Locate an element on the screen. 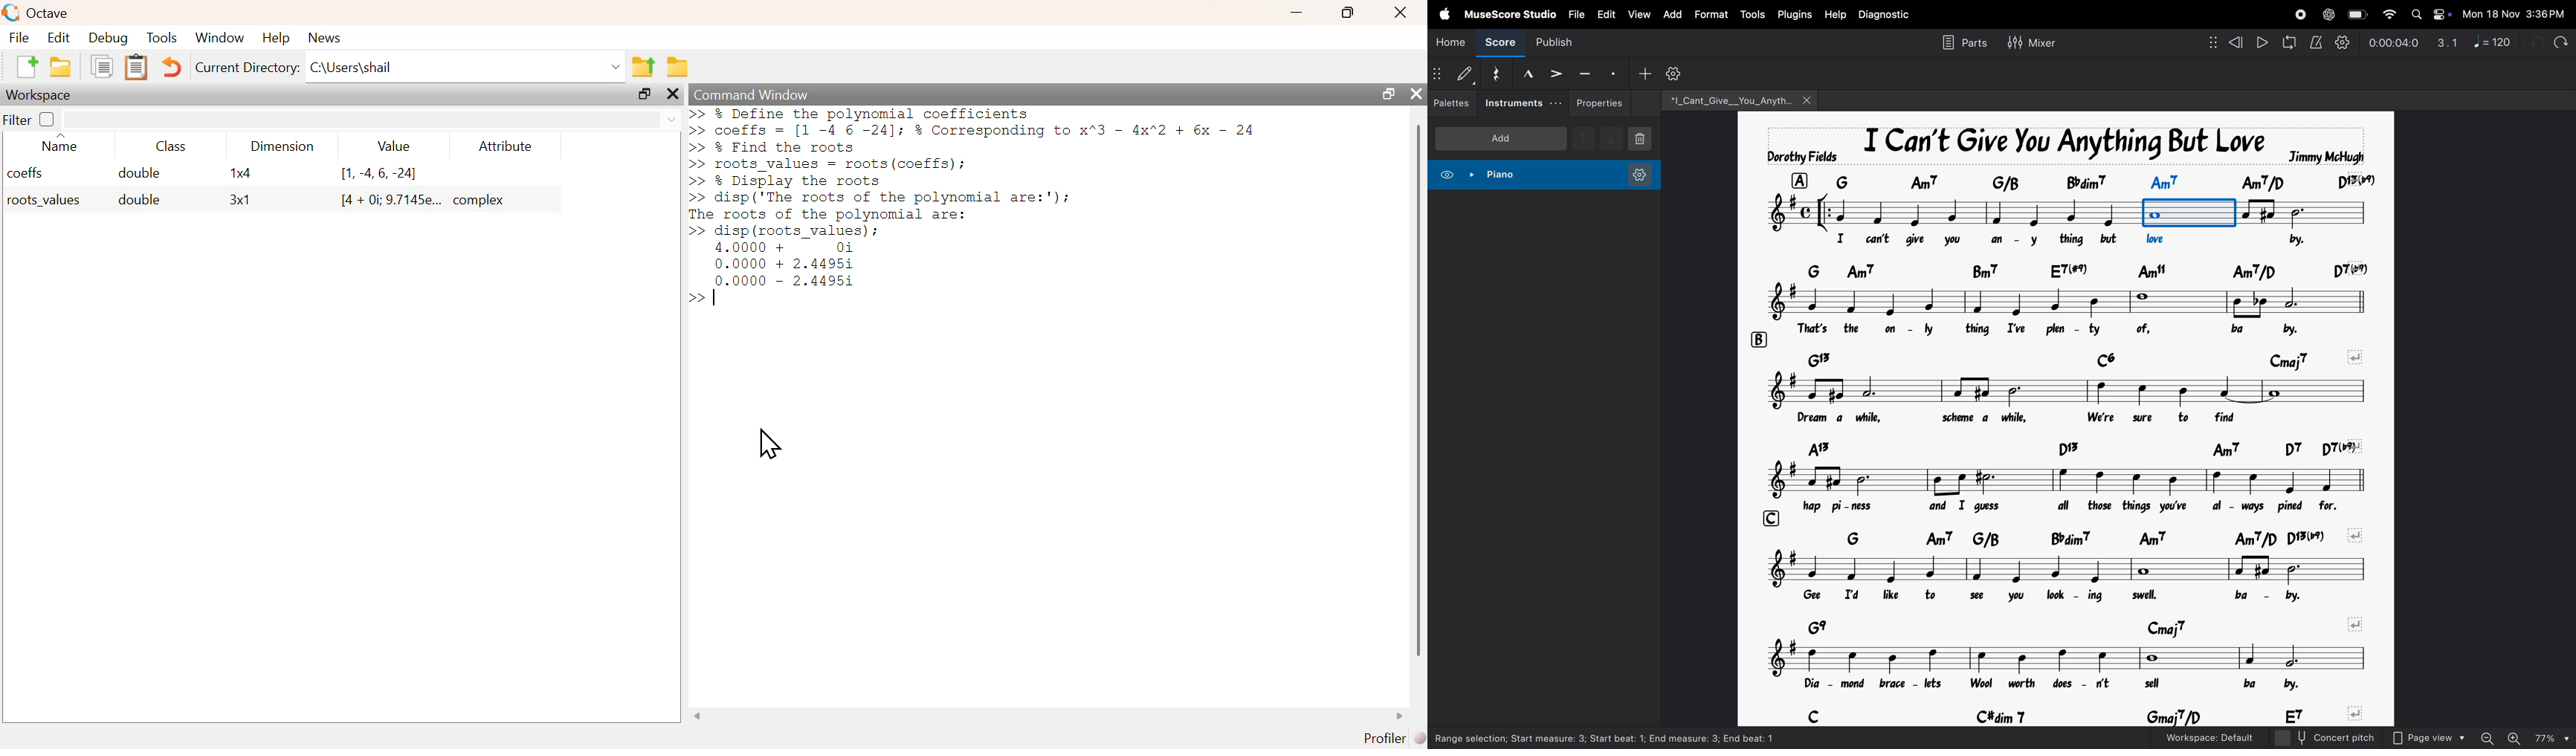 The image size is (2576, 756). New file is located at coordinates (25, 67).